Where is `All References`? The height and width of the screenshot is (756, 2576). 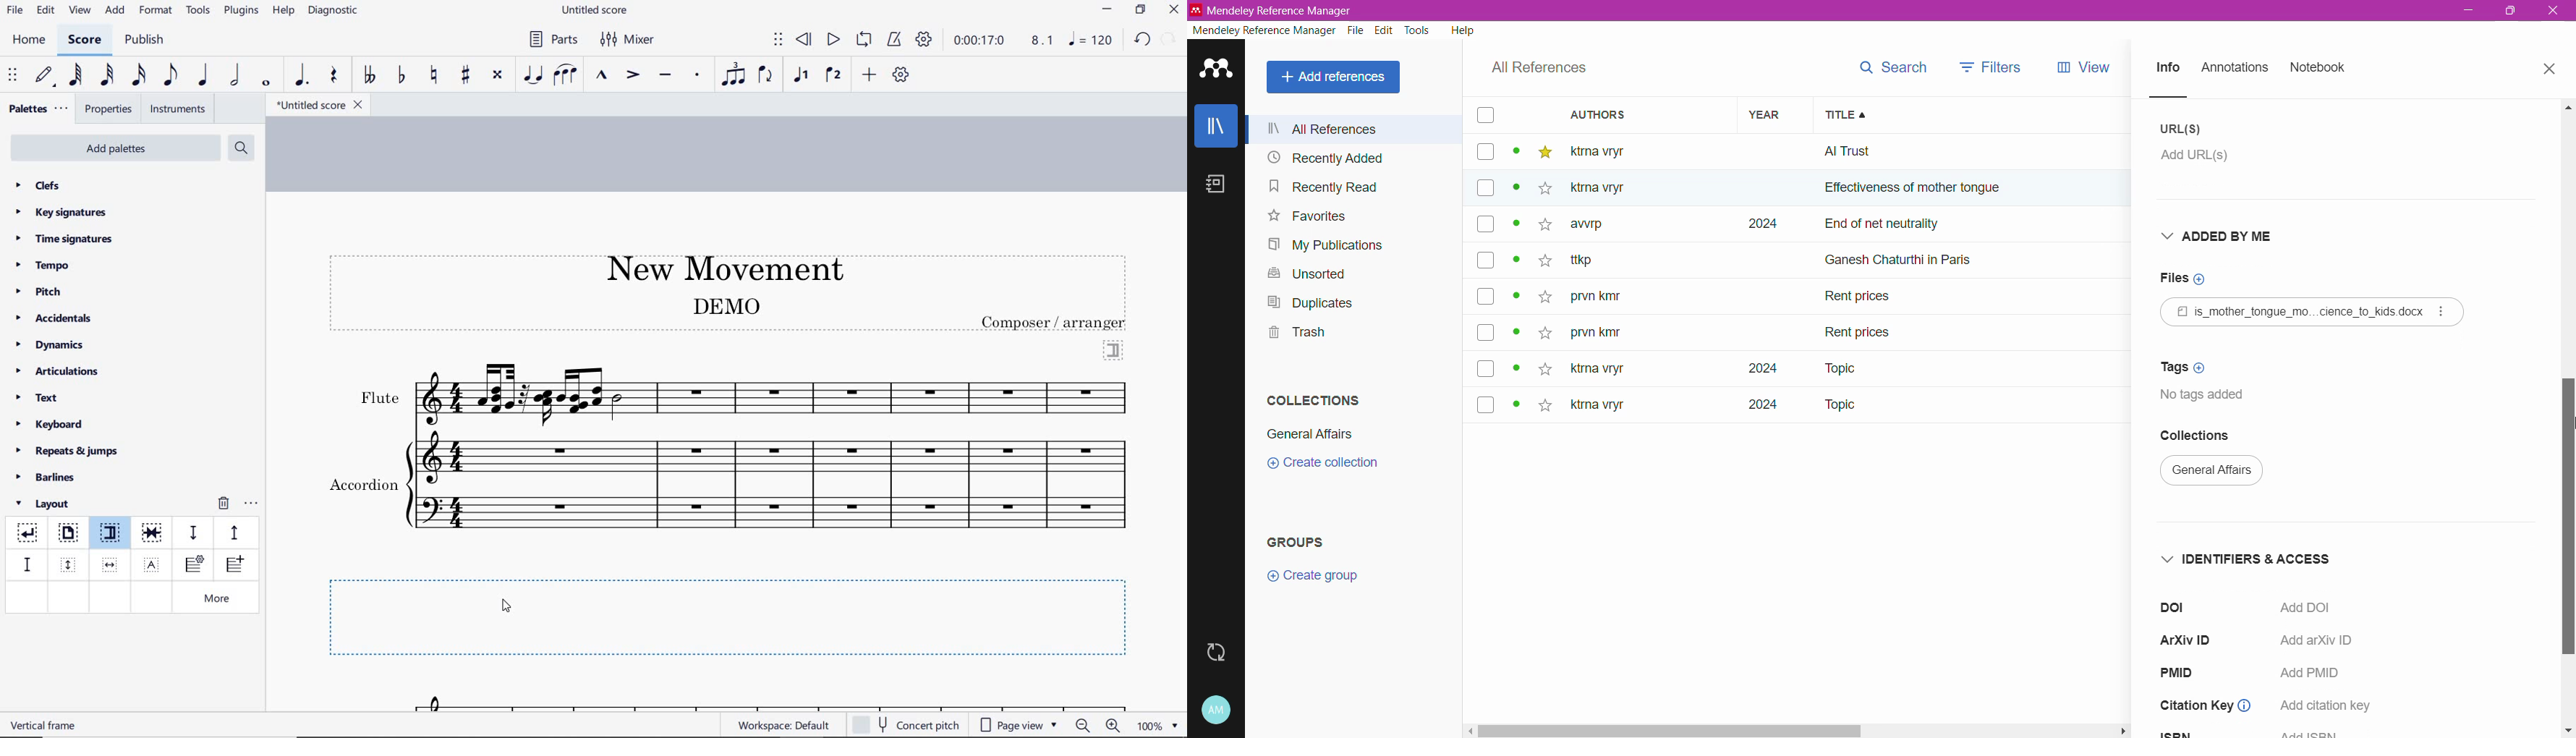
All References is located at coordinates (1539, 68).